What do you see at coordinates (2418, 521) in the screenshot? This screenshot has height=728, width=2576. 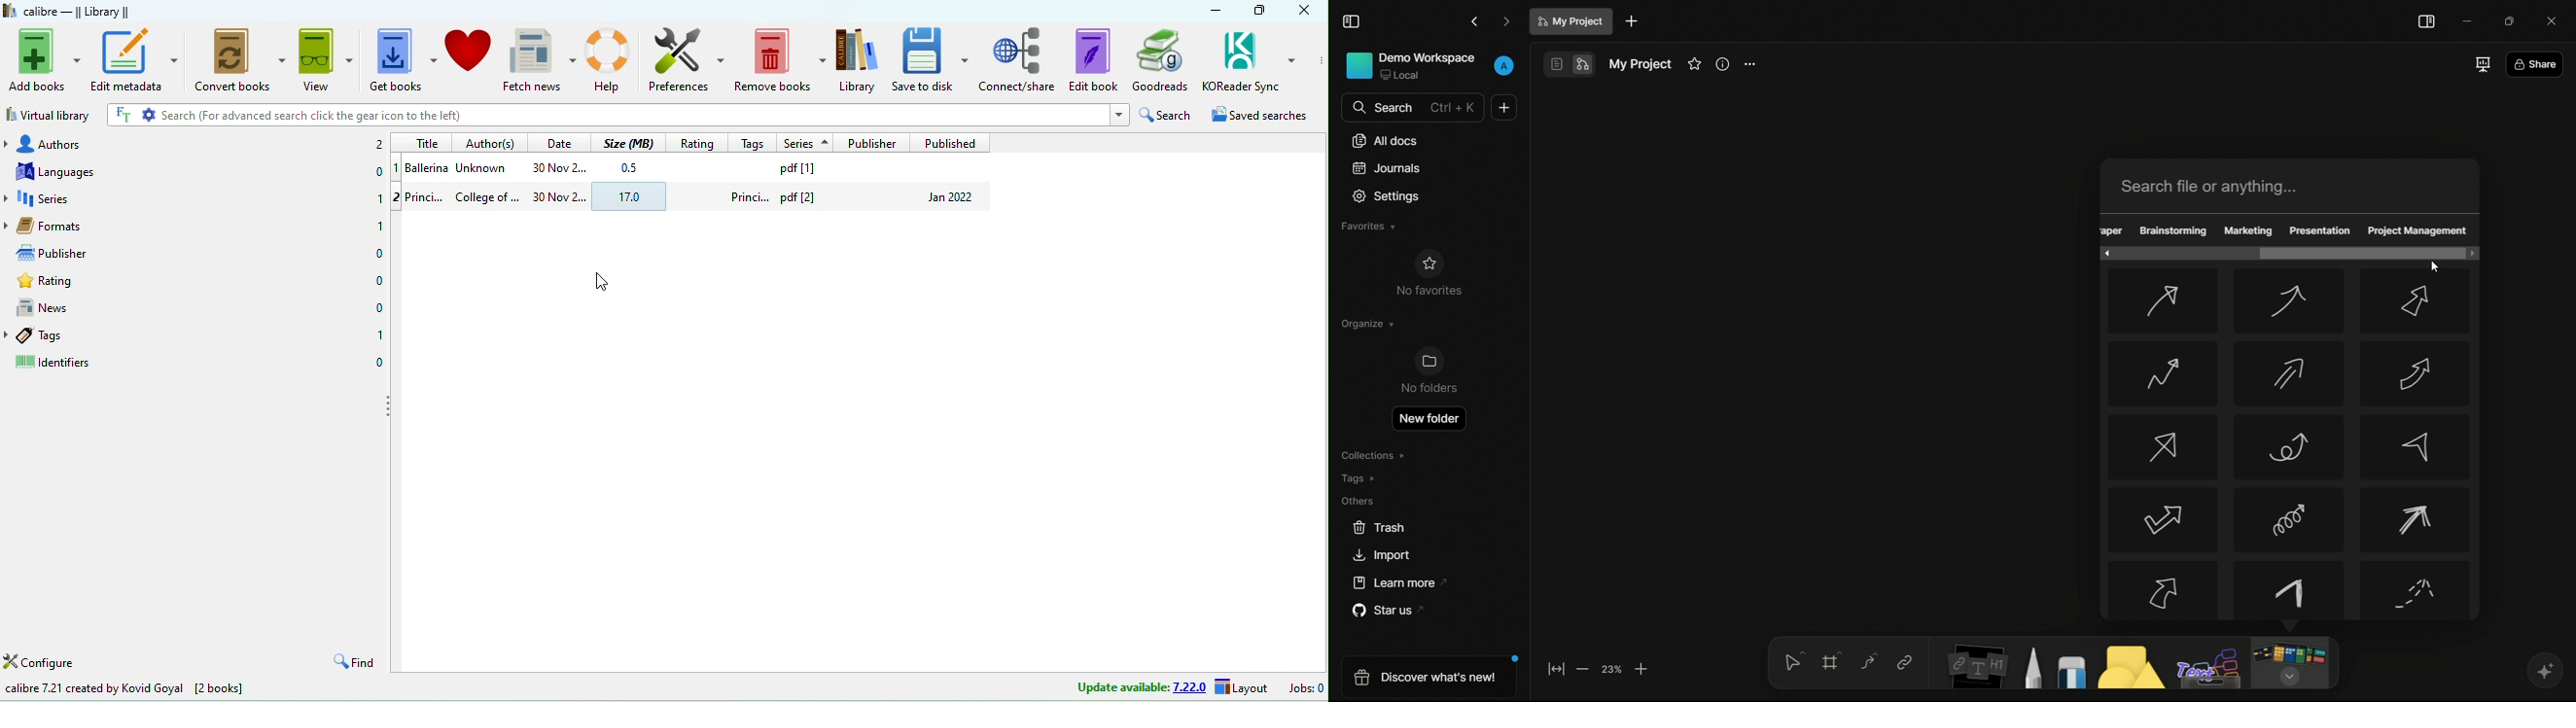 I see `arrow-12` at bounding box center [2418, 521].